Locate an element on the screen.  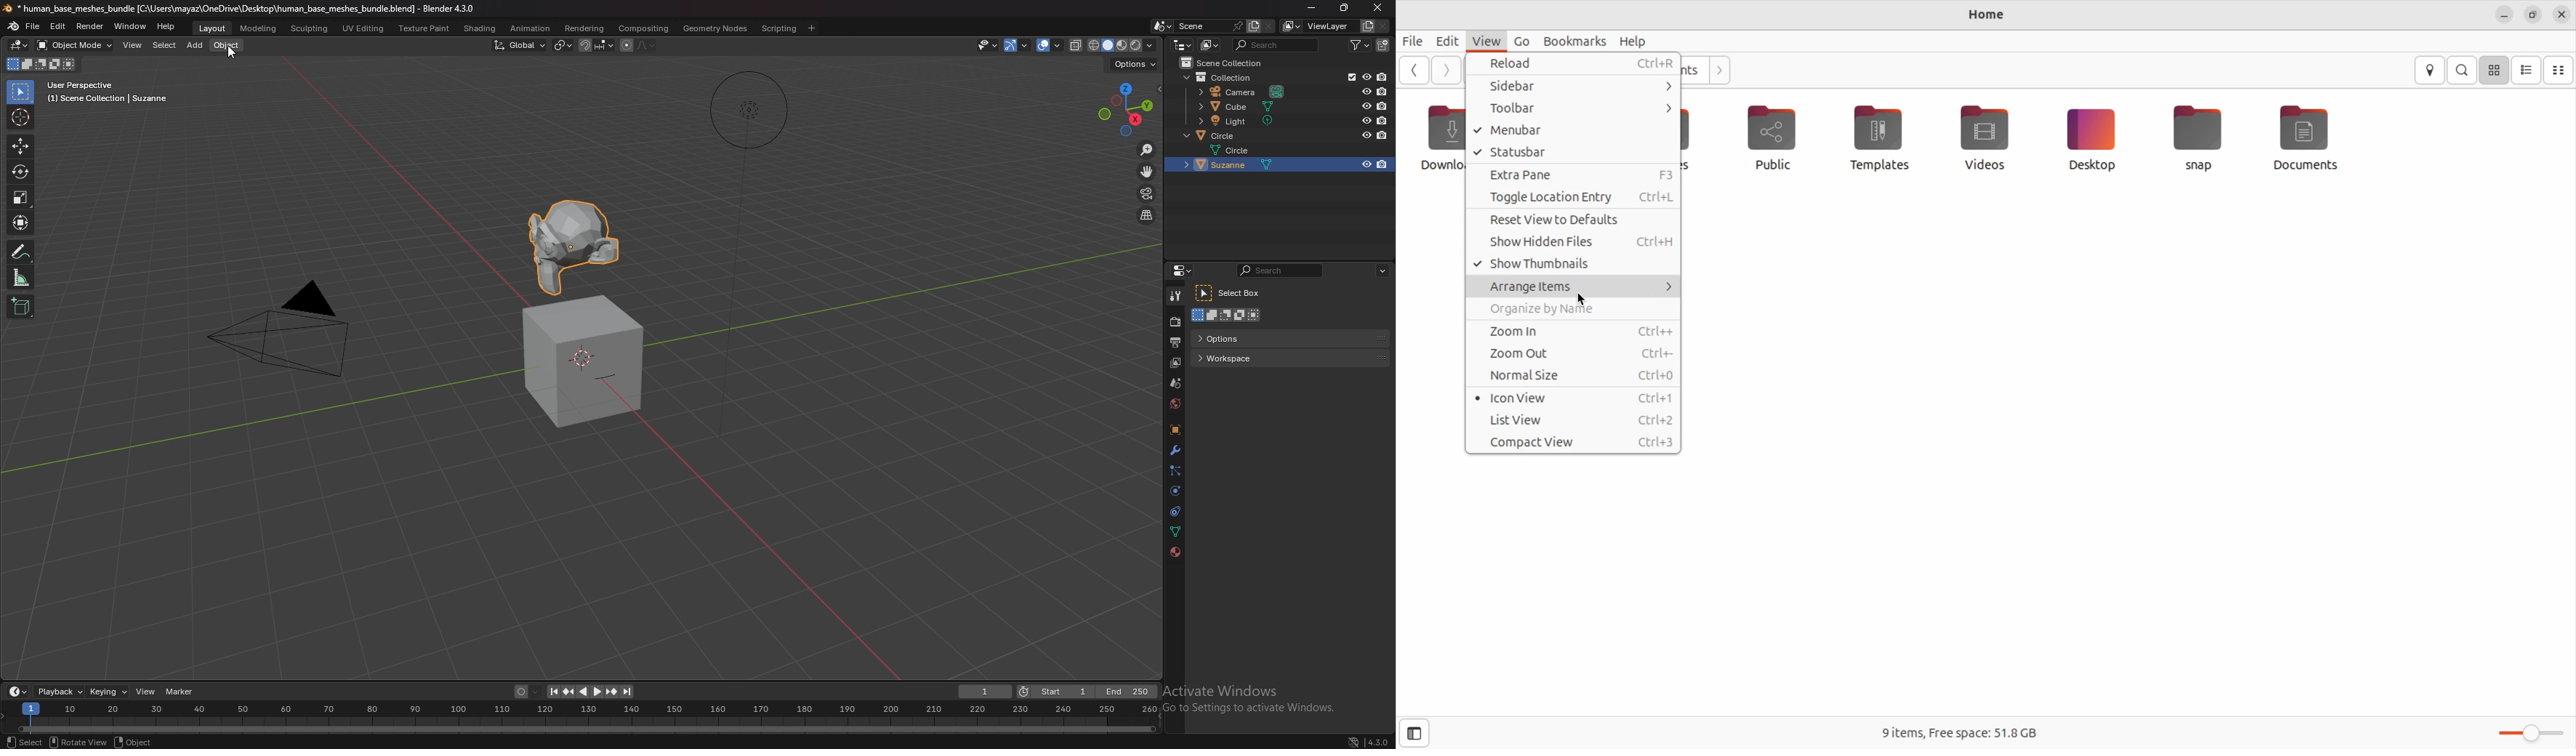
collection is located at coordinates (1227, 63).